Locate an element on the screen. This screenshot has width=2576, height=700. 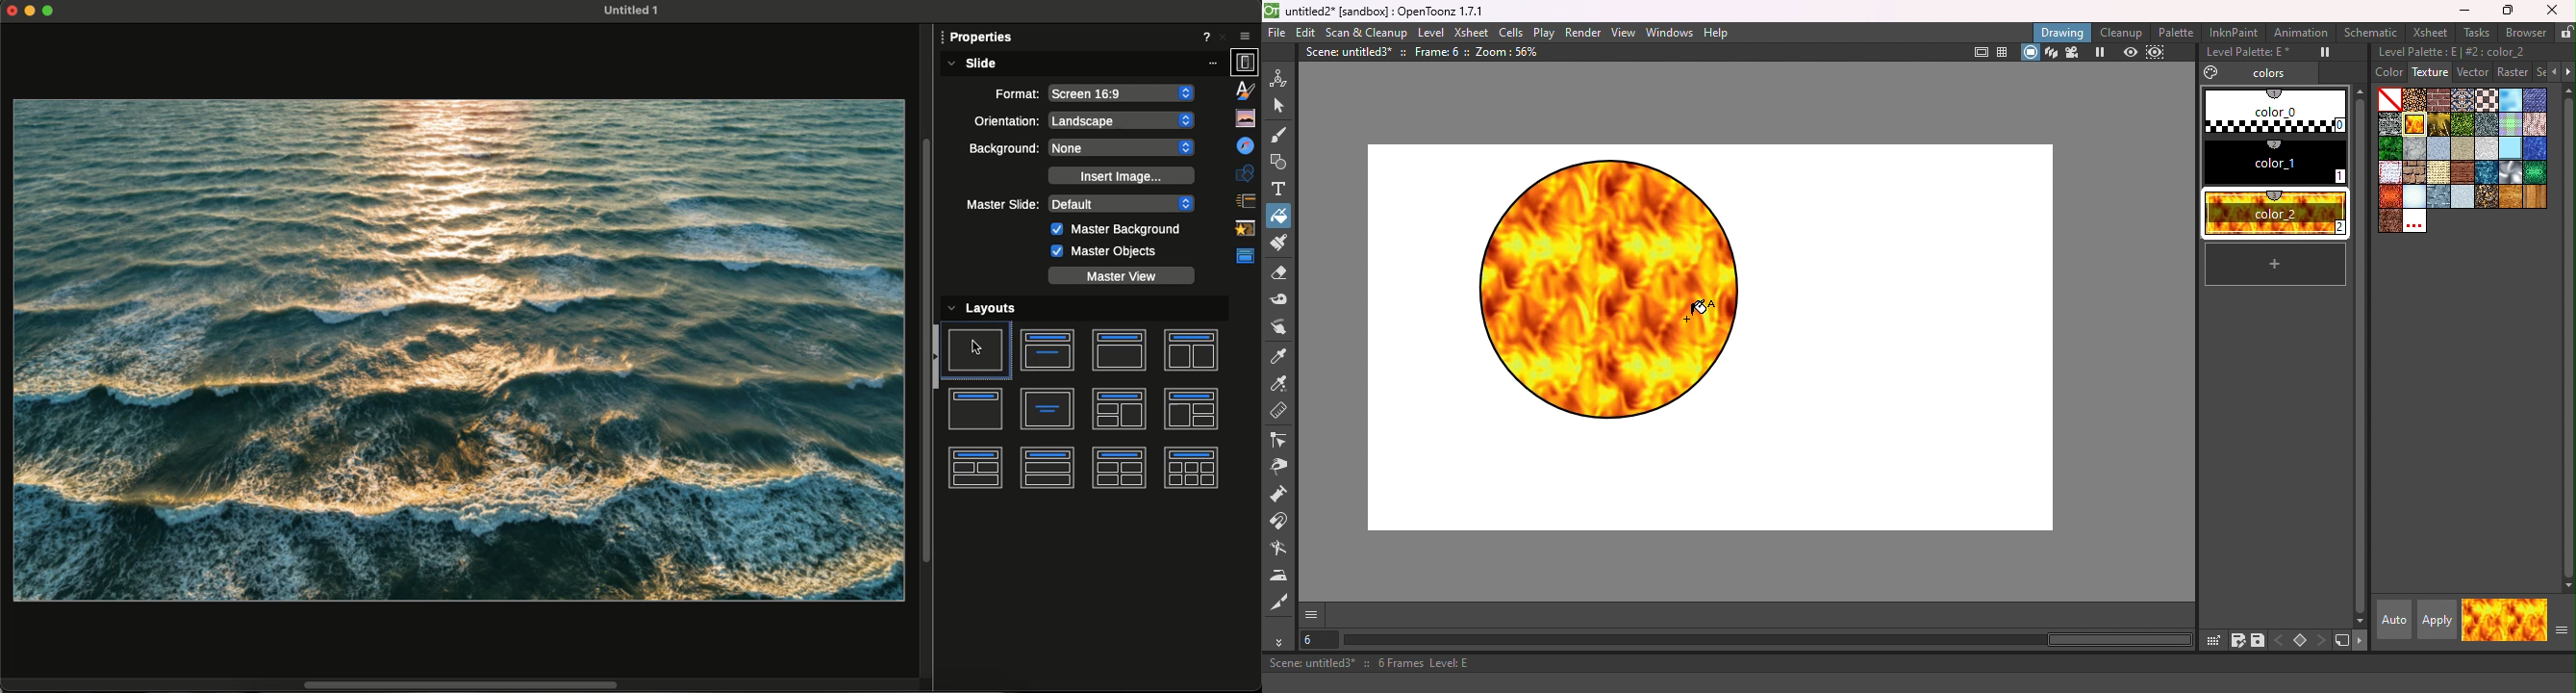
Control point editor tool is located at coordinates (1279, 439).